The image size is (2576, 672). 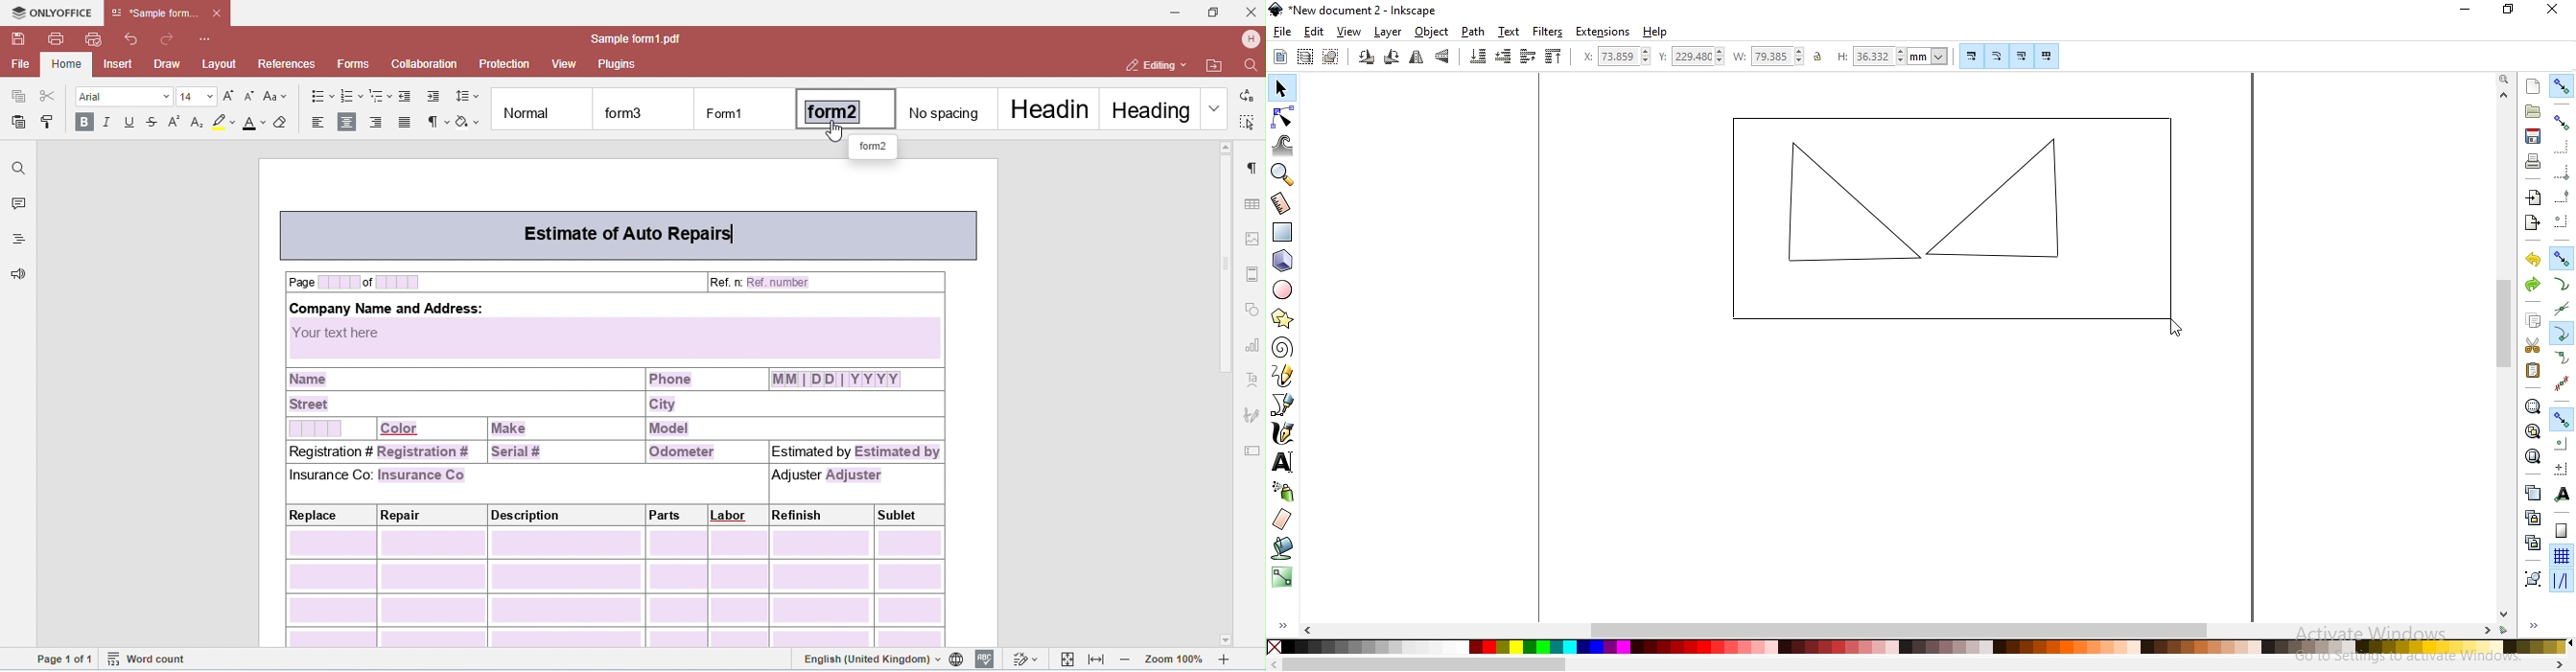 I want to click on draw freehand lines, so click(x=1284, y=377).